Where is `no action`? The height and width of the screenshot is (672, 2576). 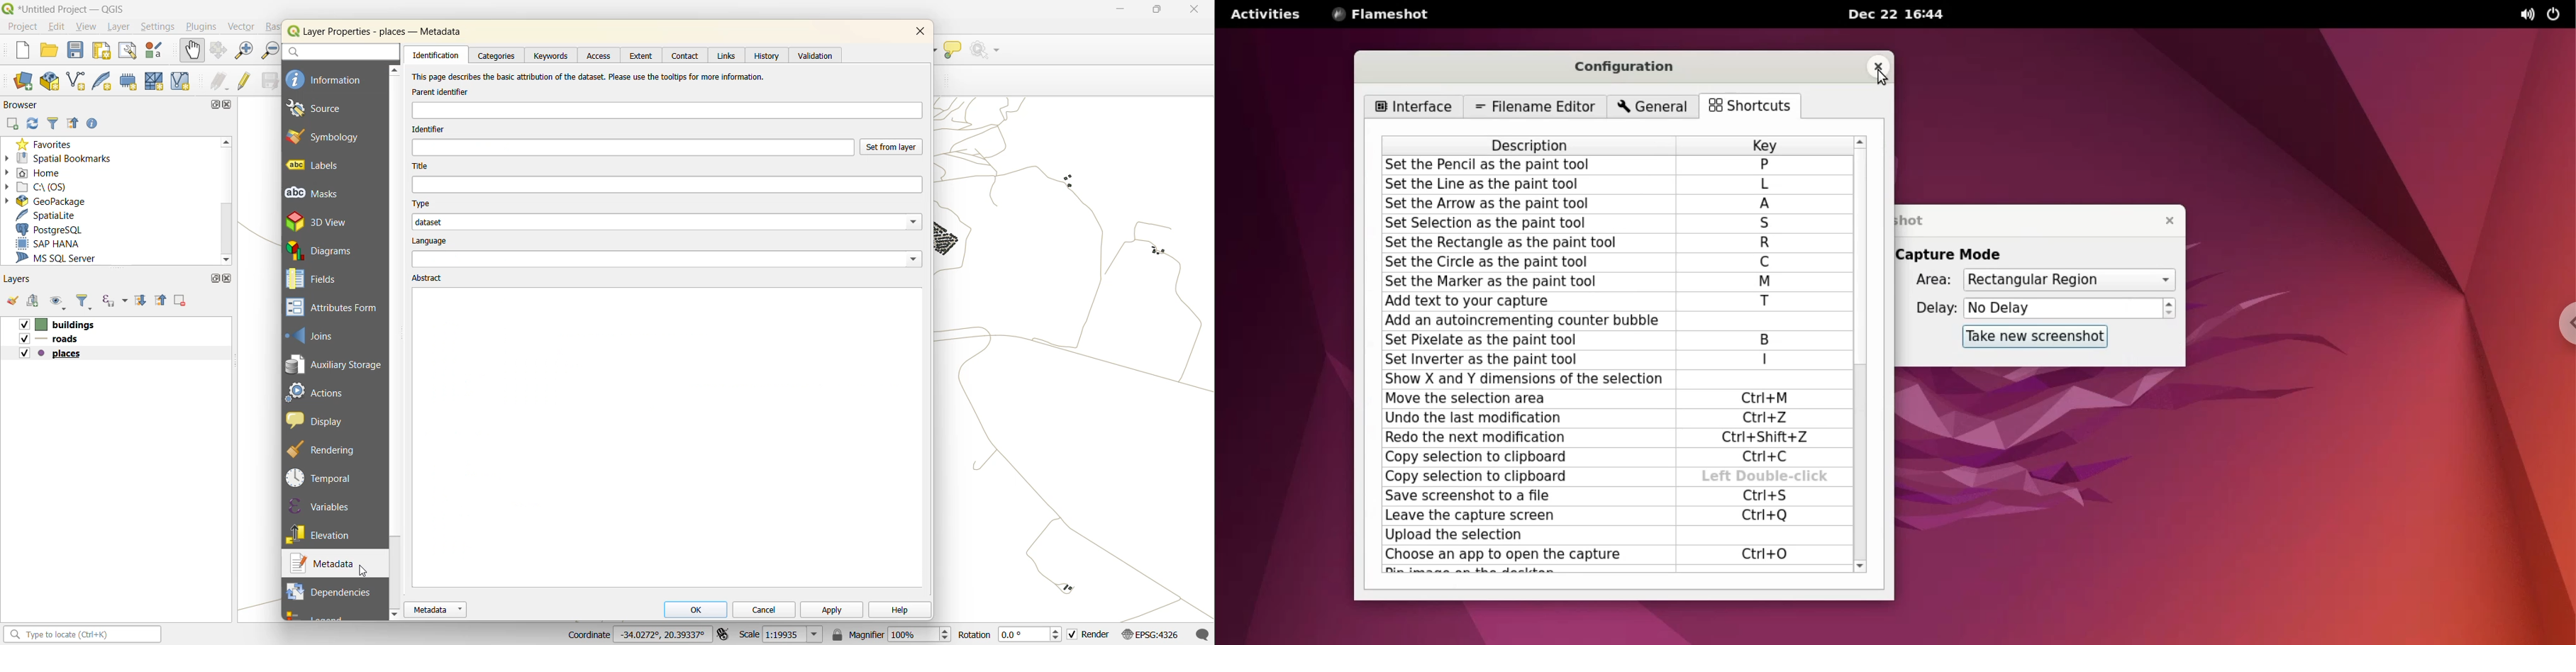 no action is located at coordinates (987, 52).